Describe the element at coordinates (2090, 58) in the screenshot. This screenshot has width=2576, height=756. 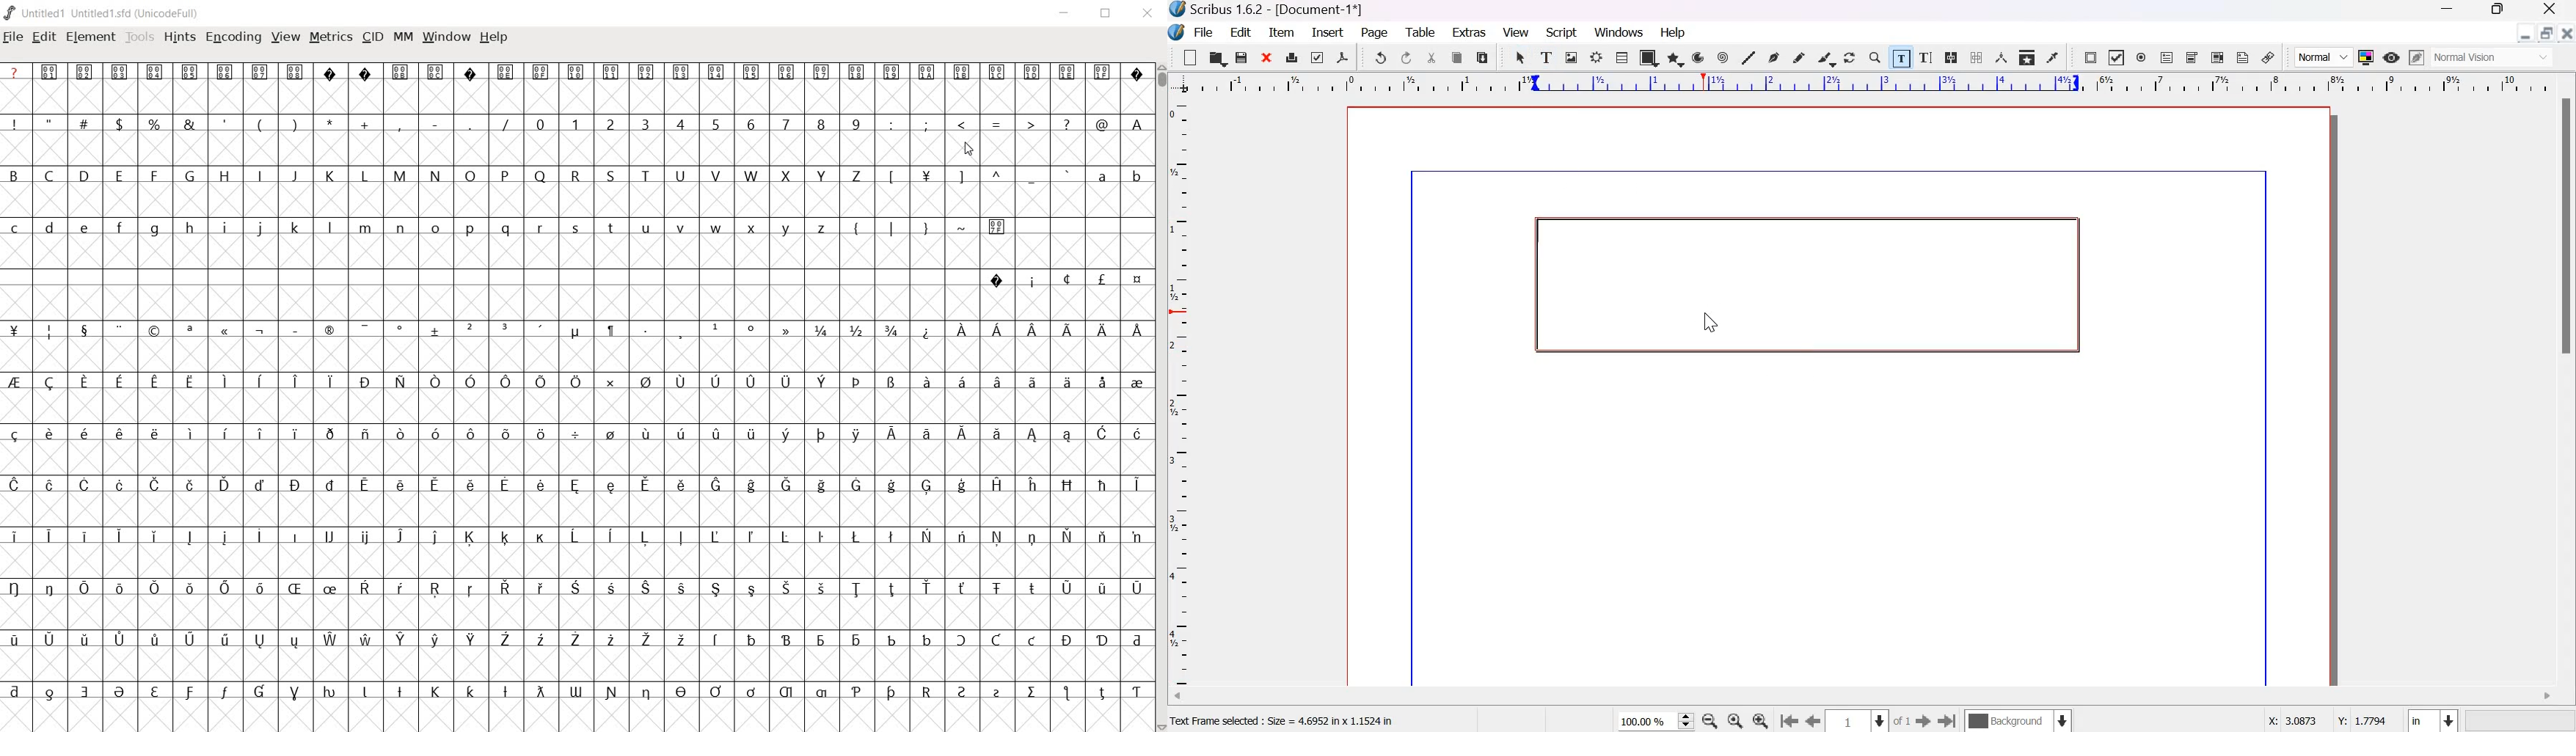
I see `PDF push button` at that location.